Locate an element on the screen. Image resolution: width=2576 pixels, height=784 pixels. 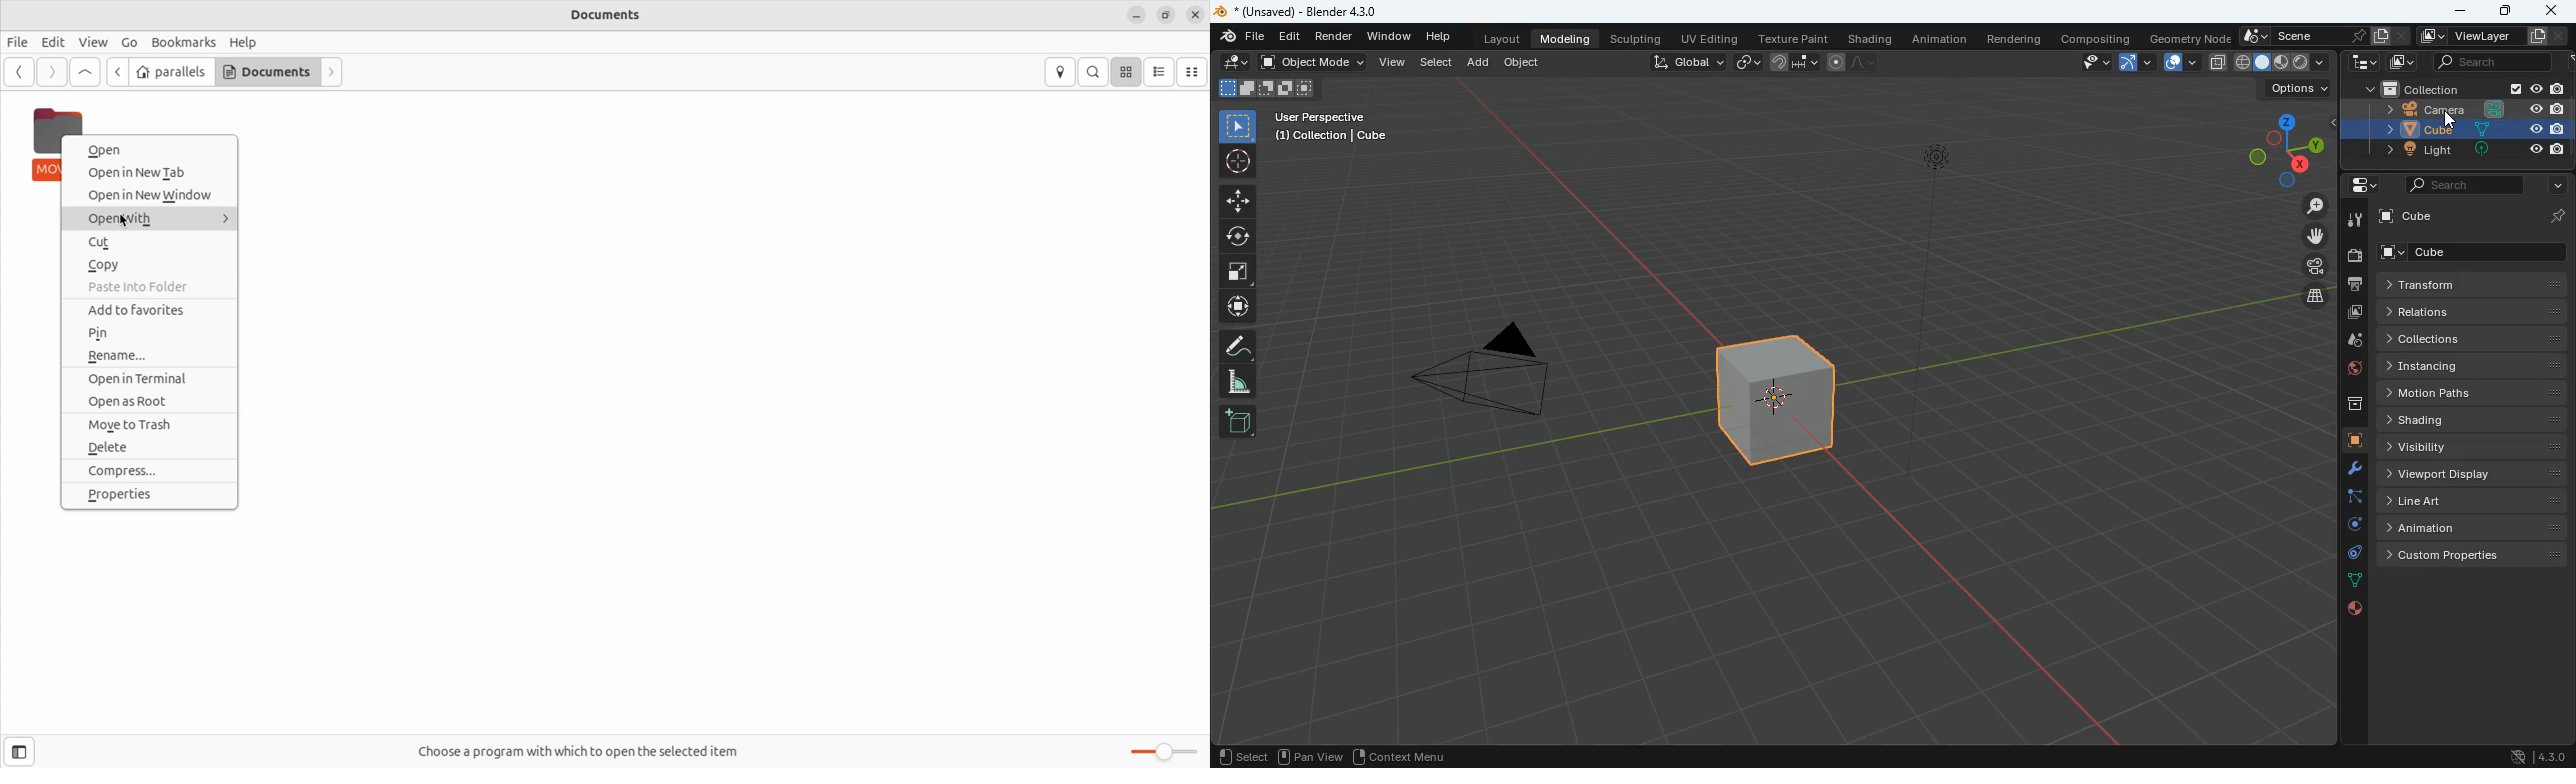
select is located at coordinates (1242, 754).